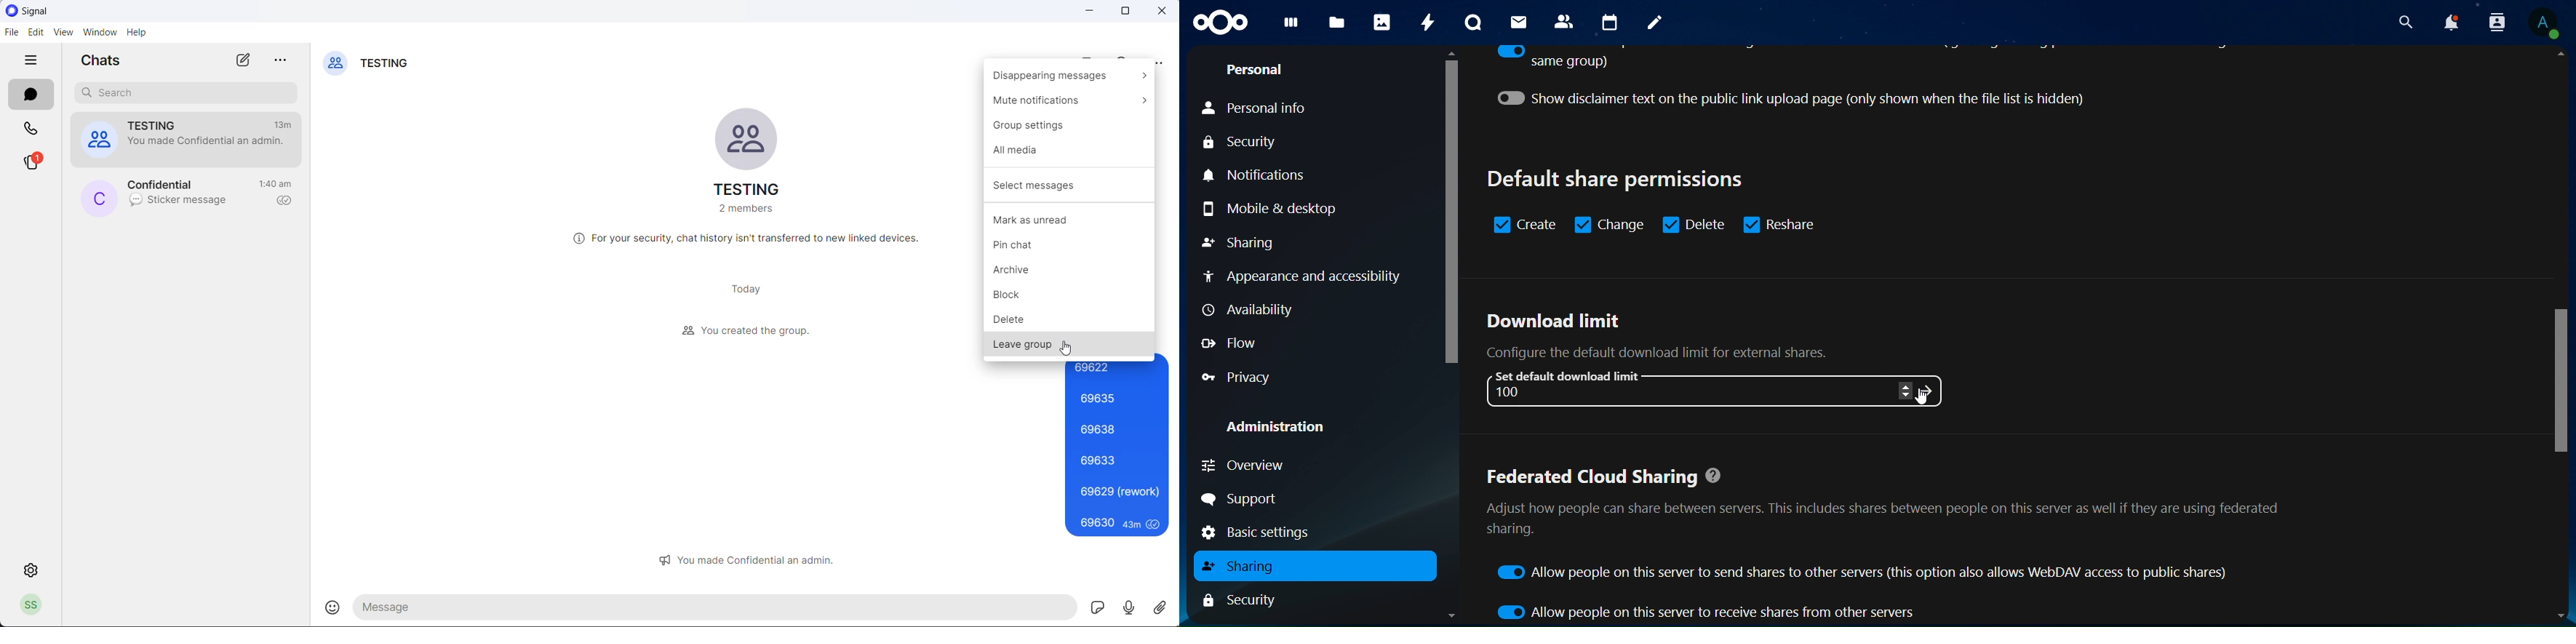  I want to click on profile, so click(35, 605).